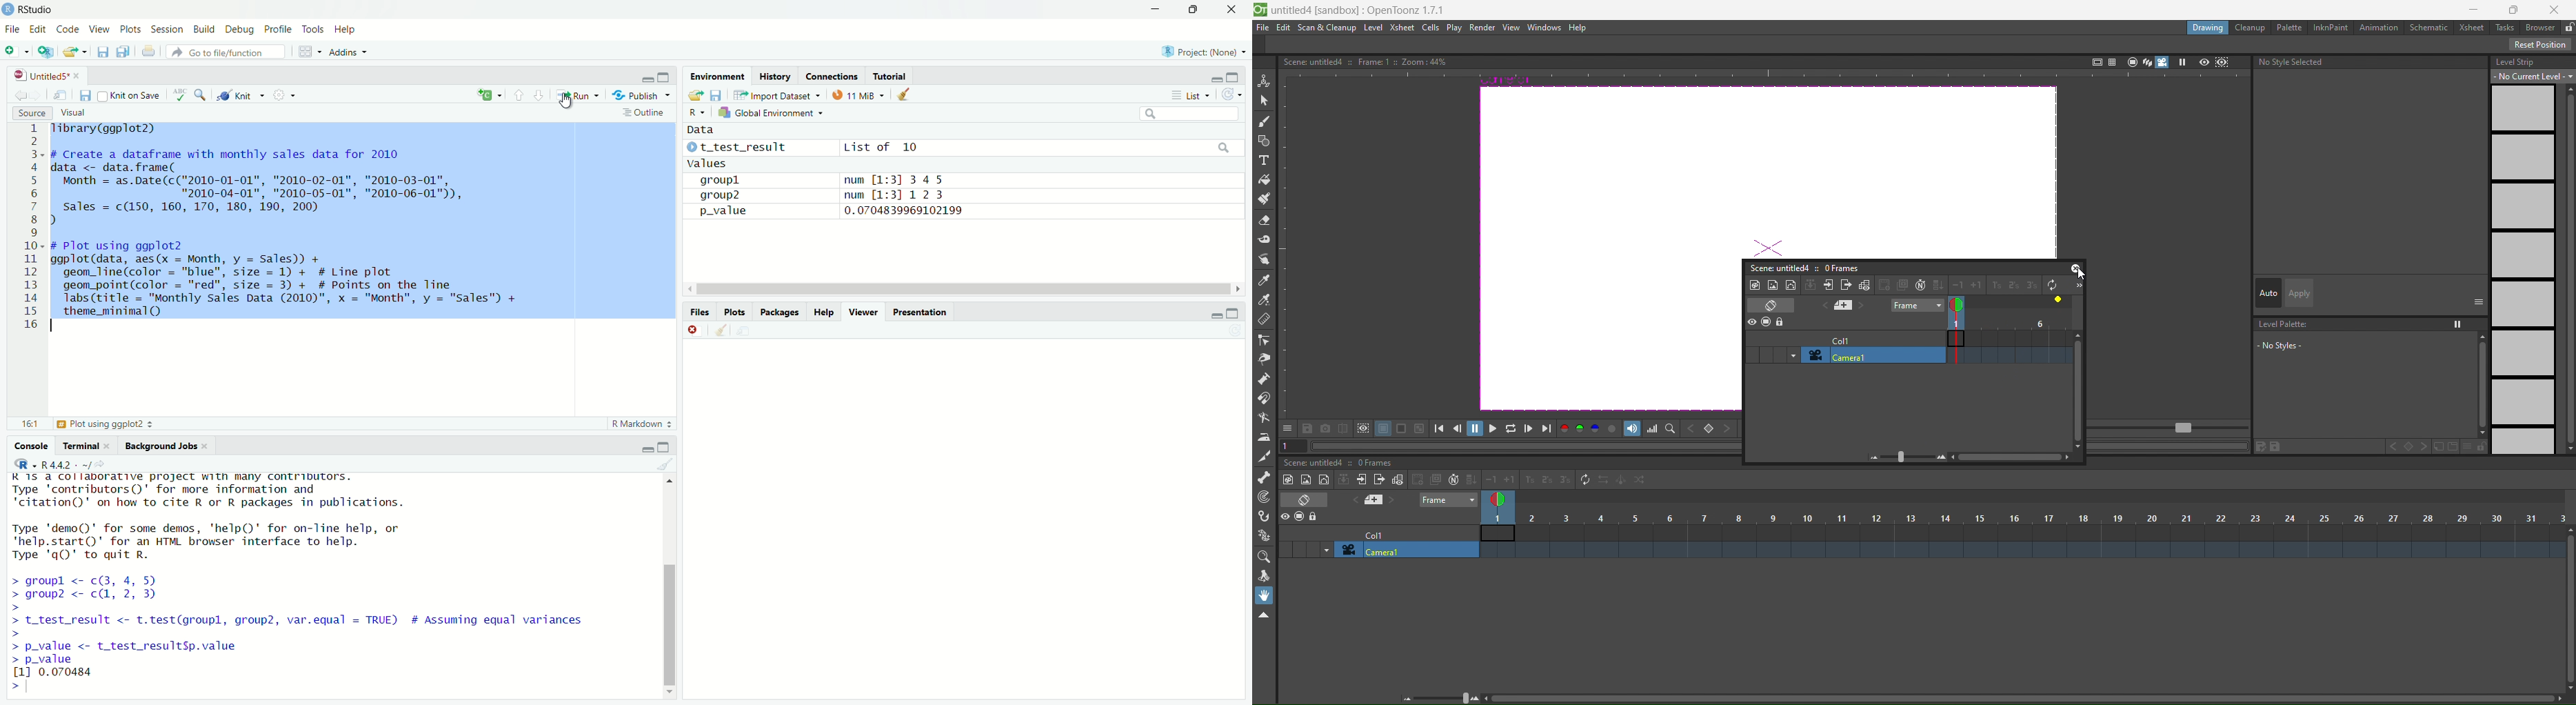 The image size is (2576, 728). I want to click on Files, so click(696, 312).